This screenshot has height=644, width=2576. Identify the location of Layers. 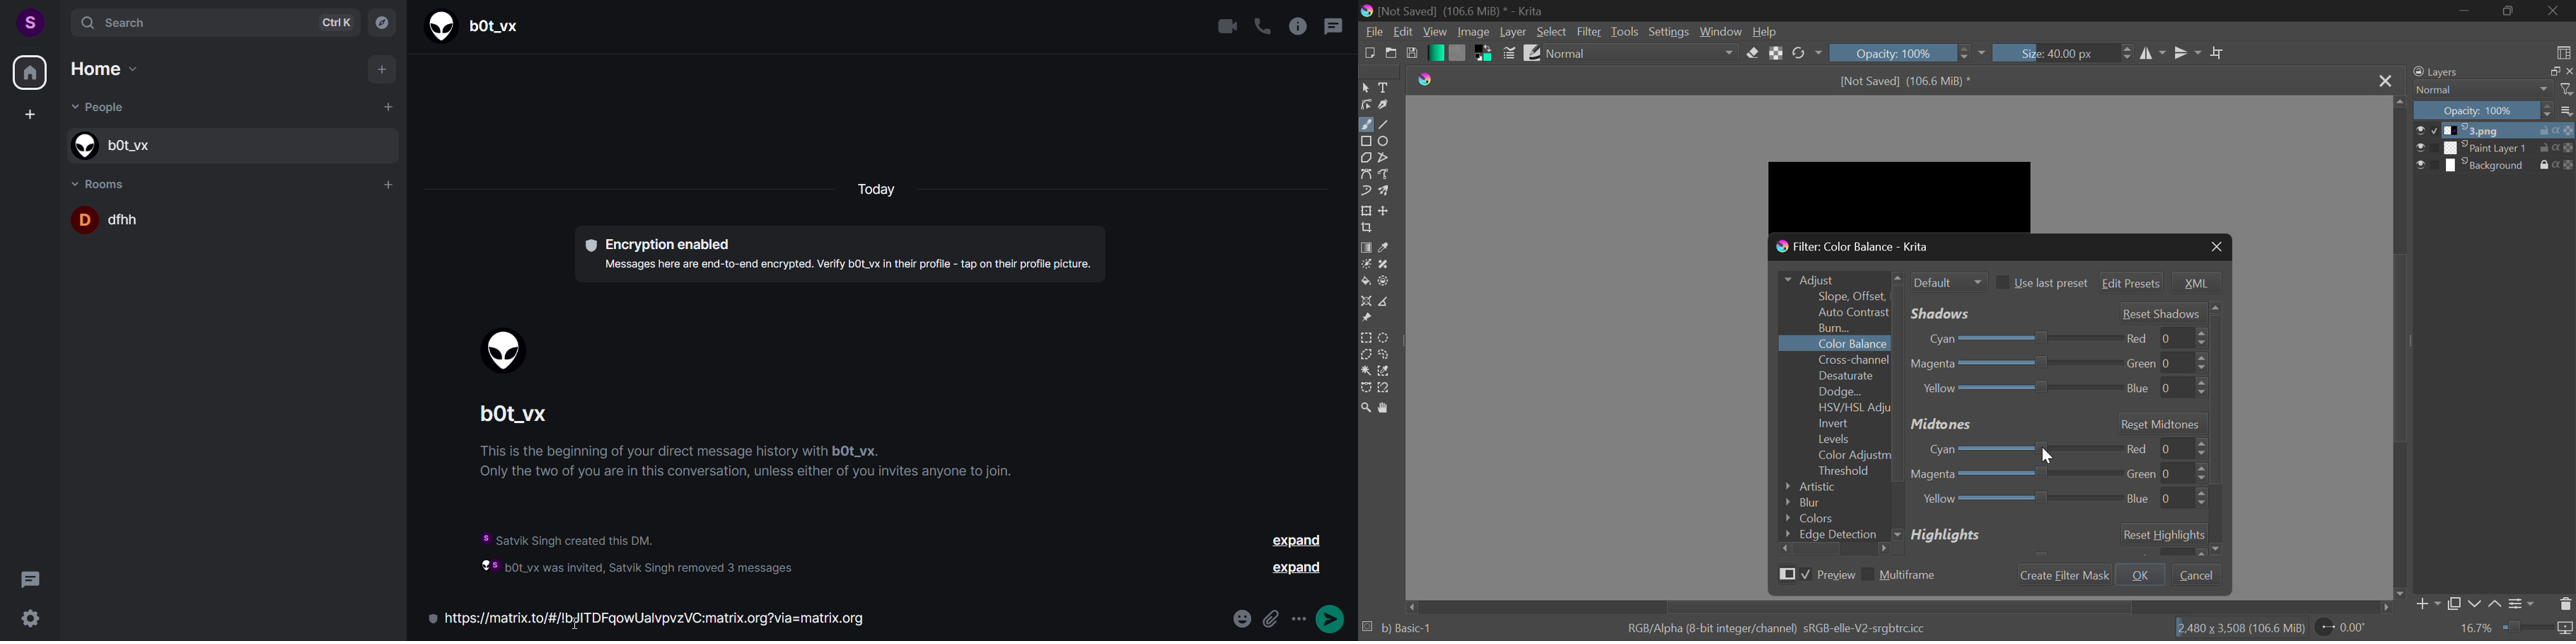
(2475, 73).